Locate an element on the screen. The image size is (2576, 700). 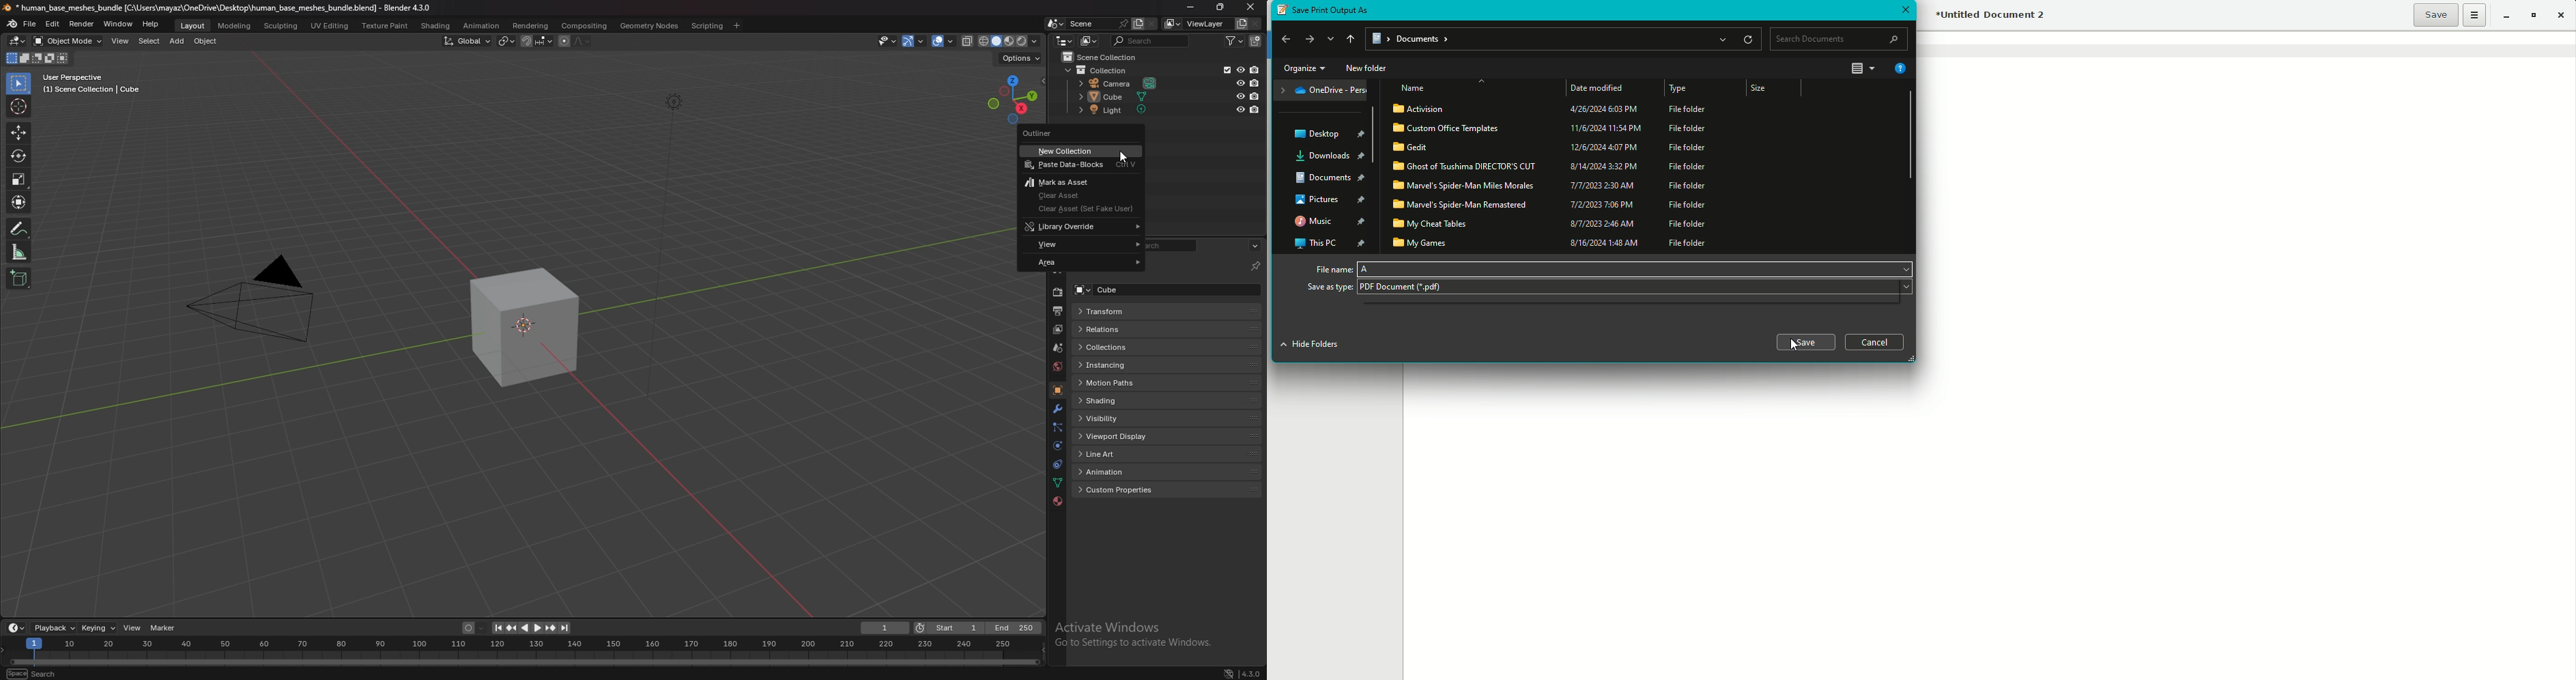
Save as type - PDF is located at coordinates (1609, 289).